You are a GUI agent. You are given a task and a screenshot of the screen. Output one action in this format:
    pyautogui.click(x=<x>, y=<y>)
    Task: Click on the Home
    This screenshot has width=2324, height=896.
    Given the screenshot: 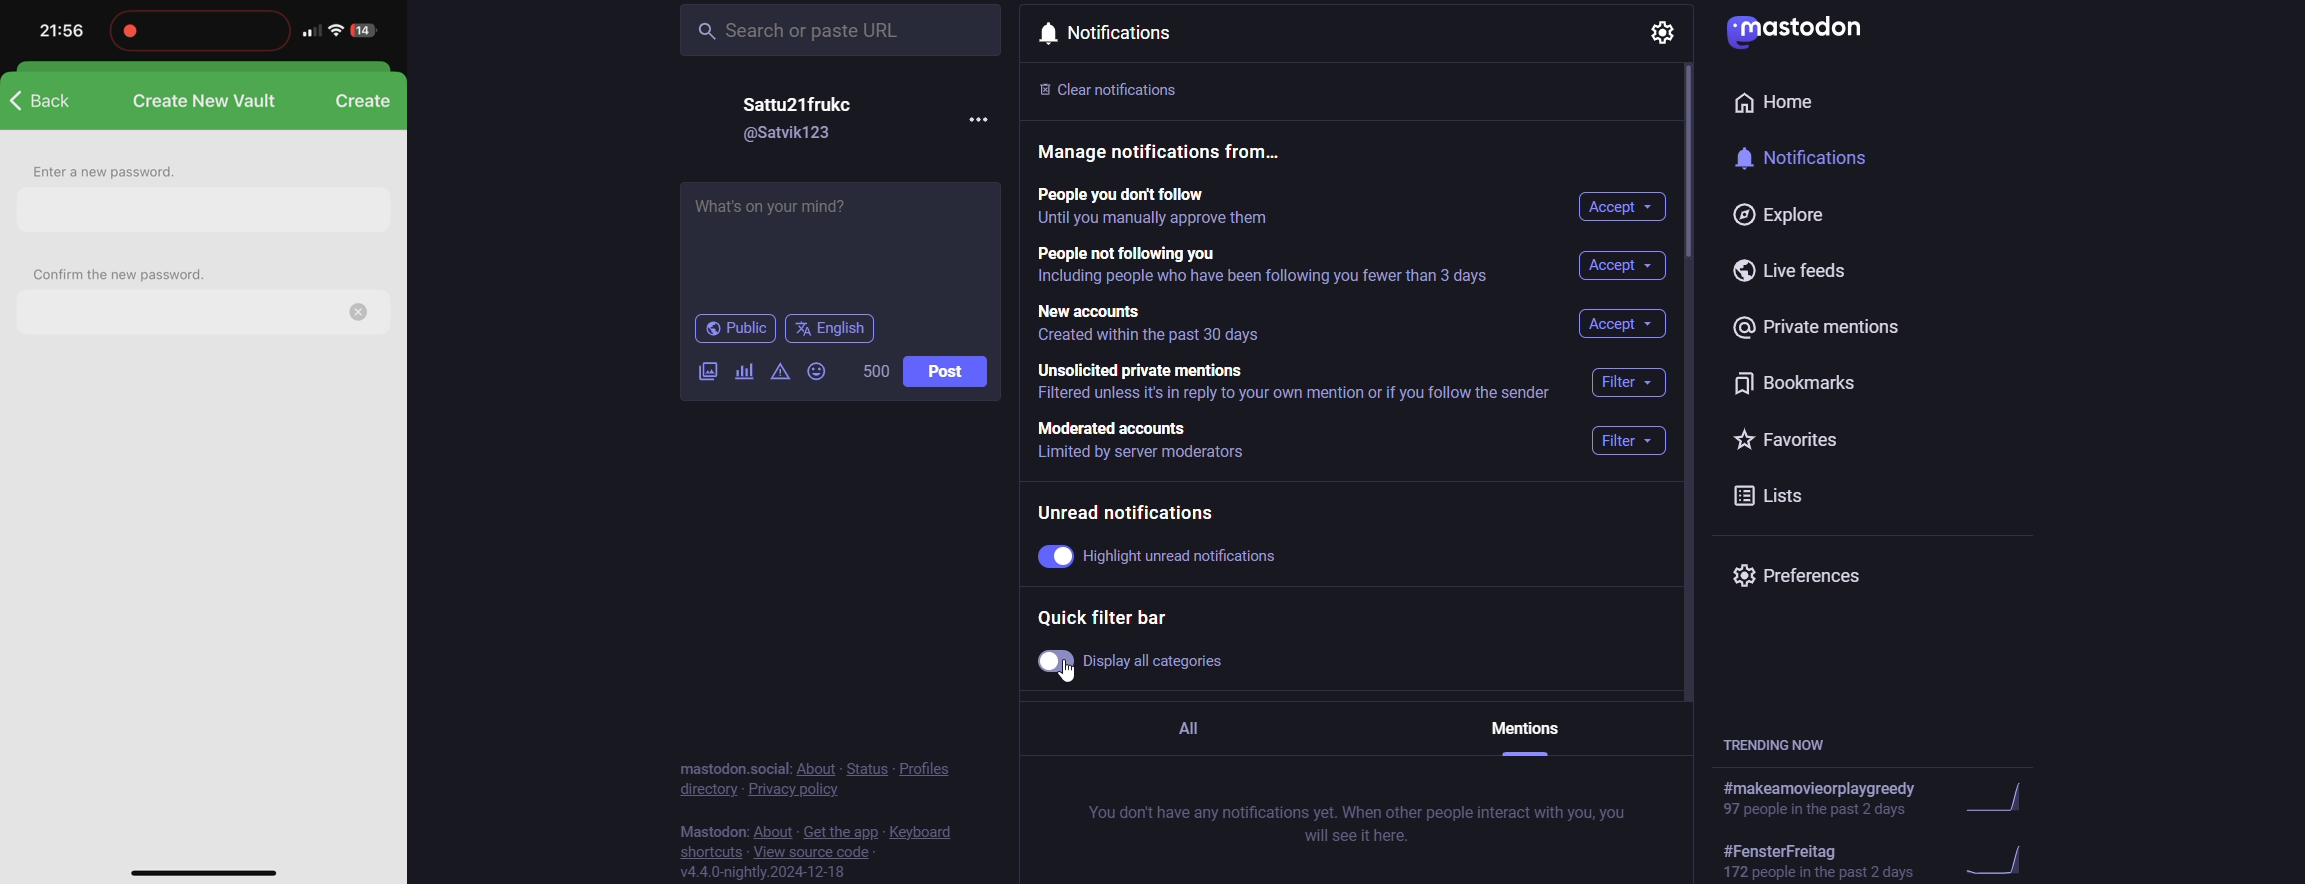 What is the action you would take?
    pyautogui.click(x=1779, y=102)
    